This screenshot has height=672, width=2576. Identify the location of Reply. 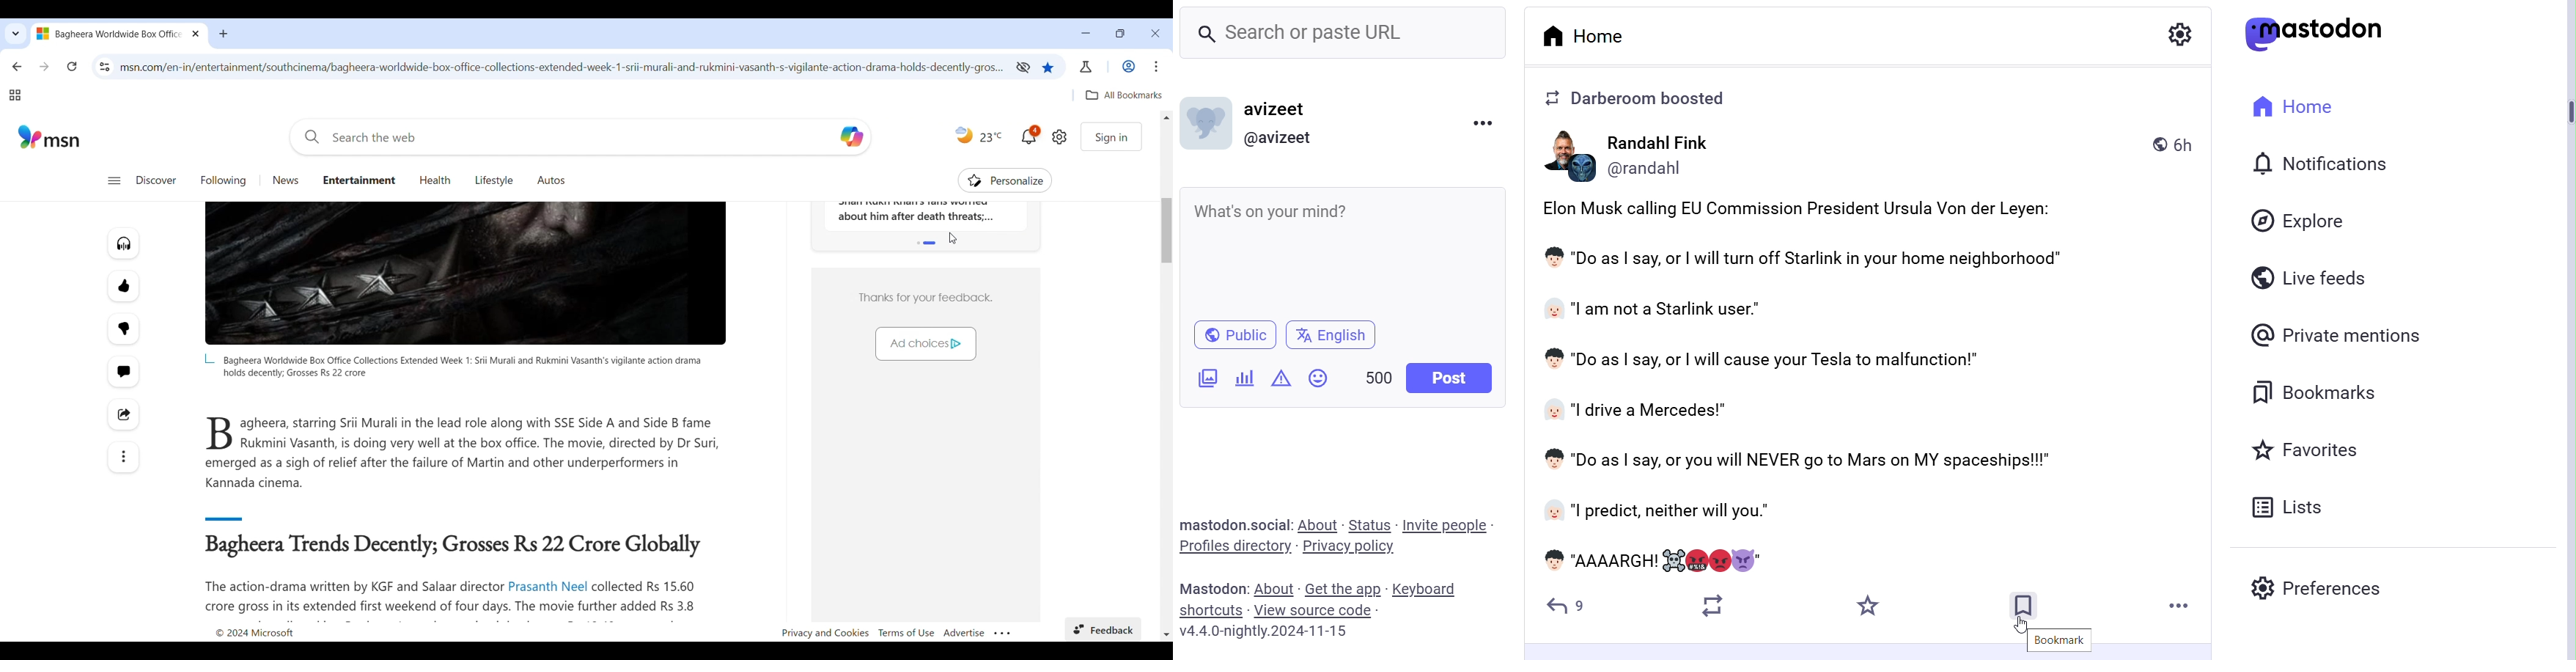
(1567, 606).